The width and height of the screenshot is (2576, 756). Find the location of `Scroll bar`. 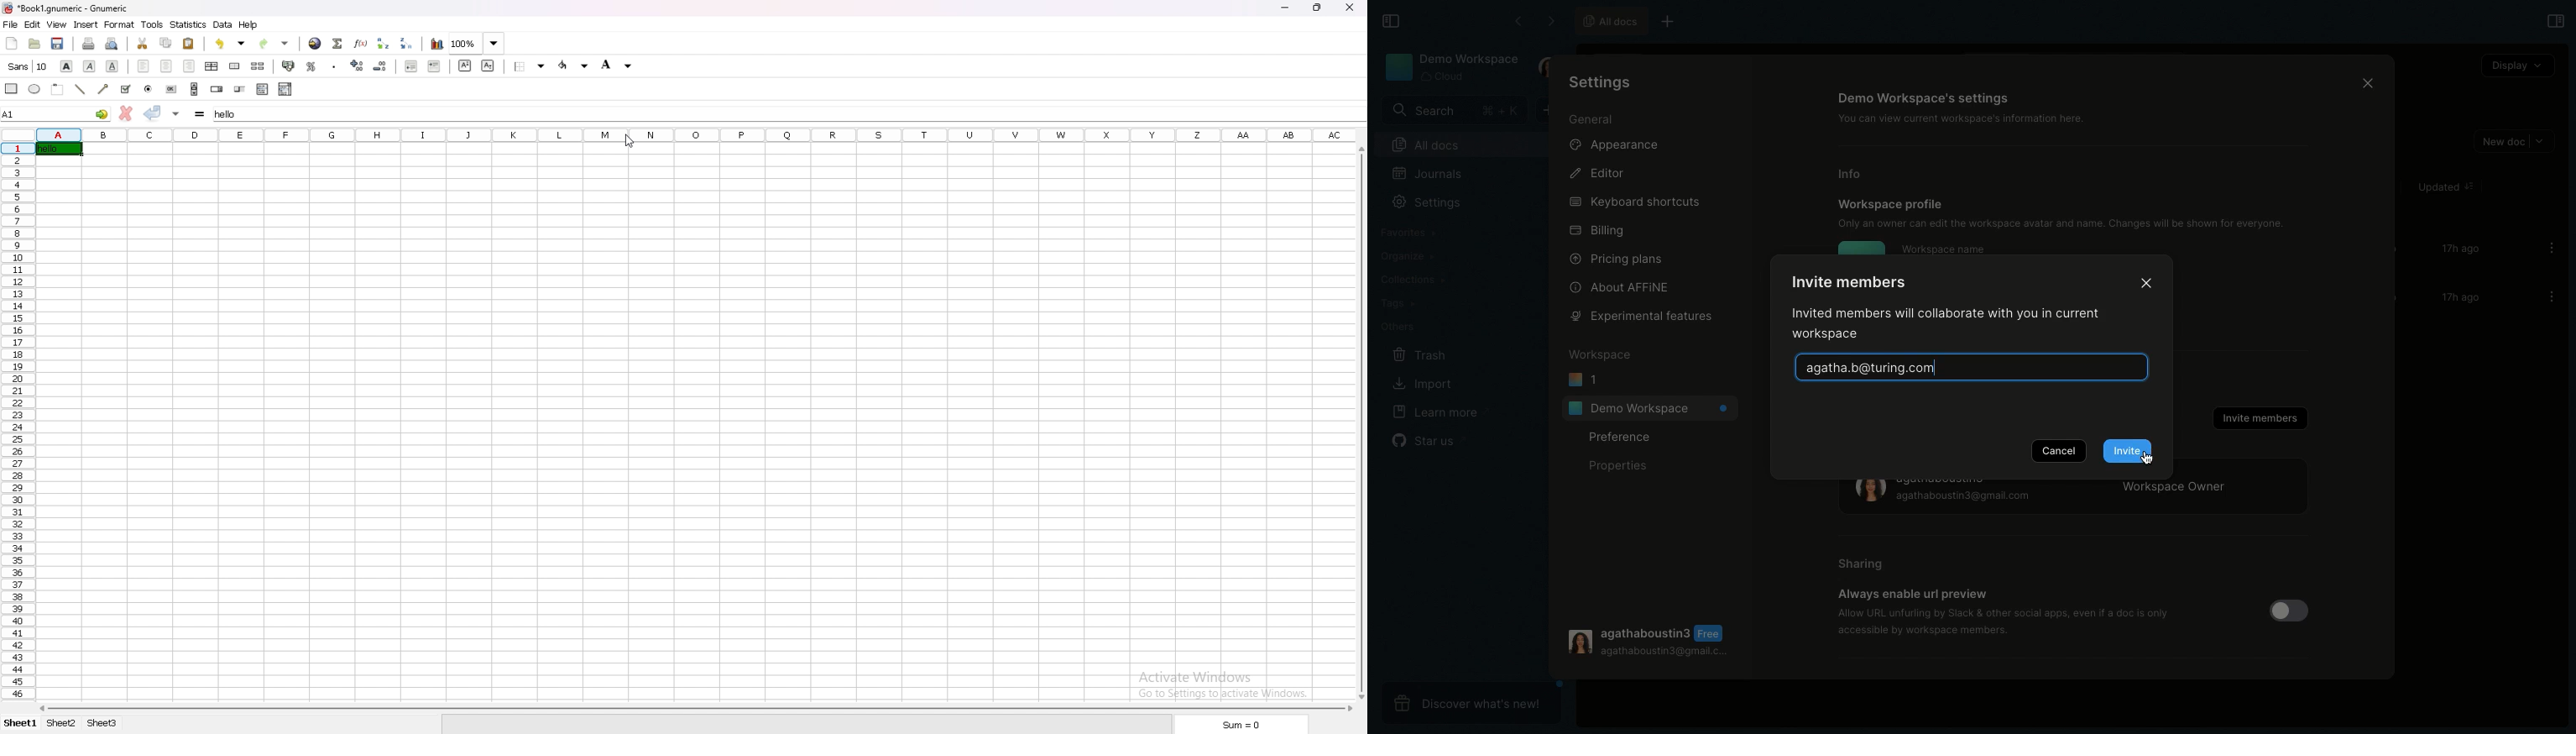

Scroll bar is located at coordinates (2393, 277).